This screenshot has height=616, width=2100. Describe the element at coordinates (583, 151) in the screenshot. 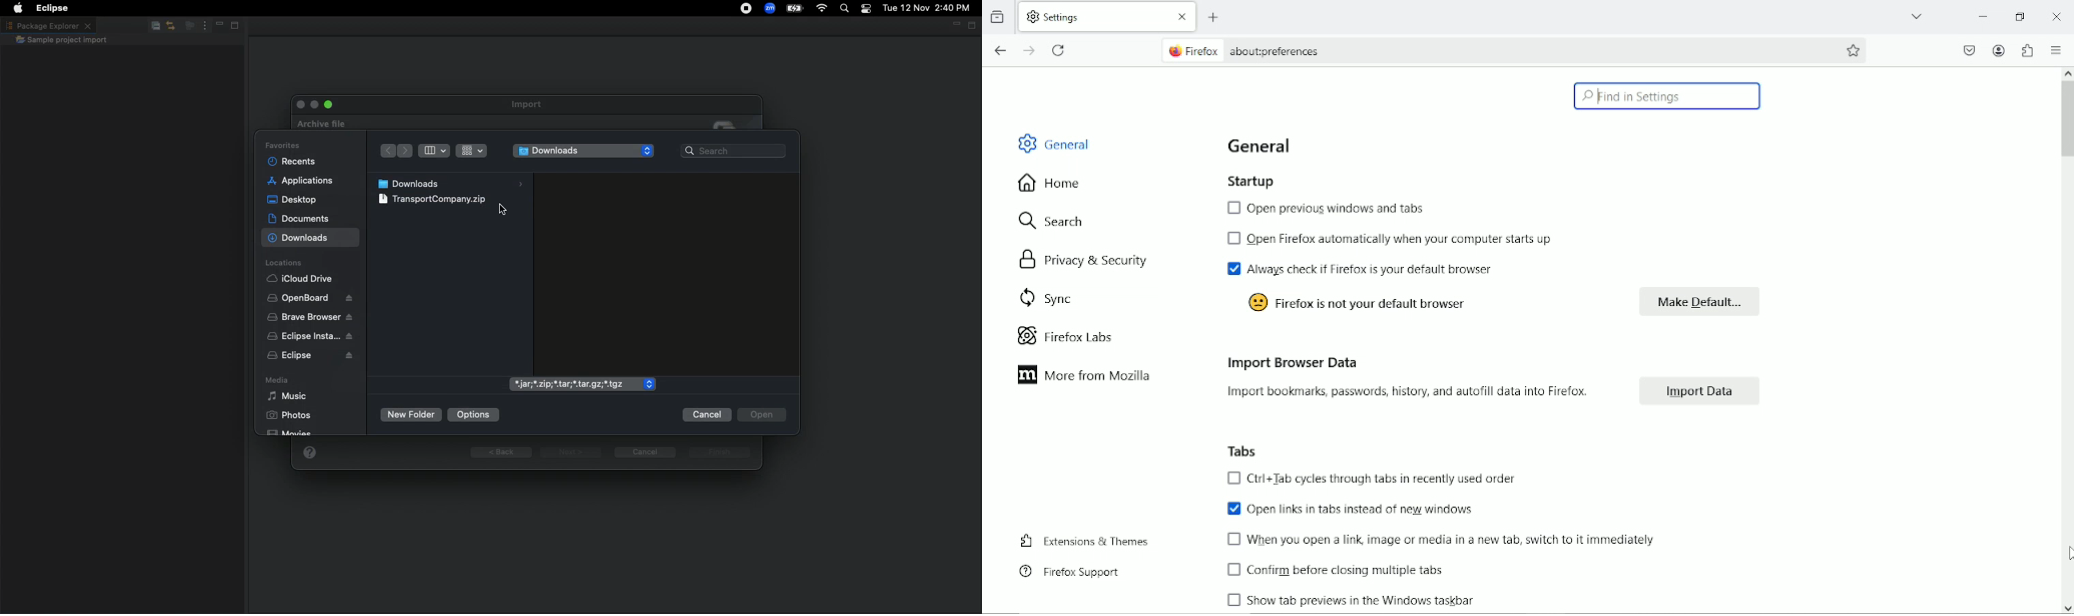

I see `Downloads` at that location.